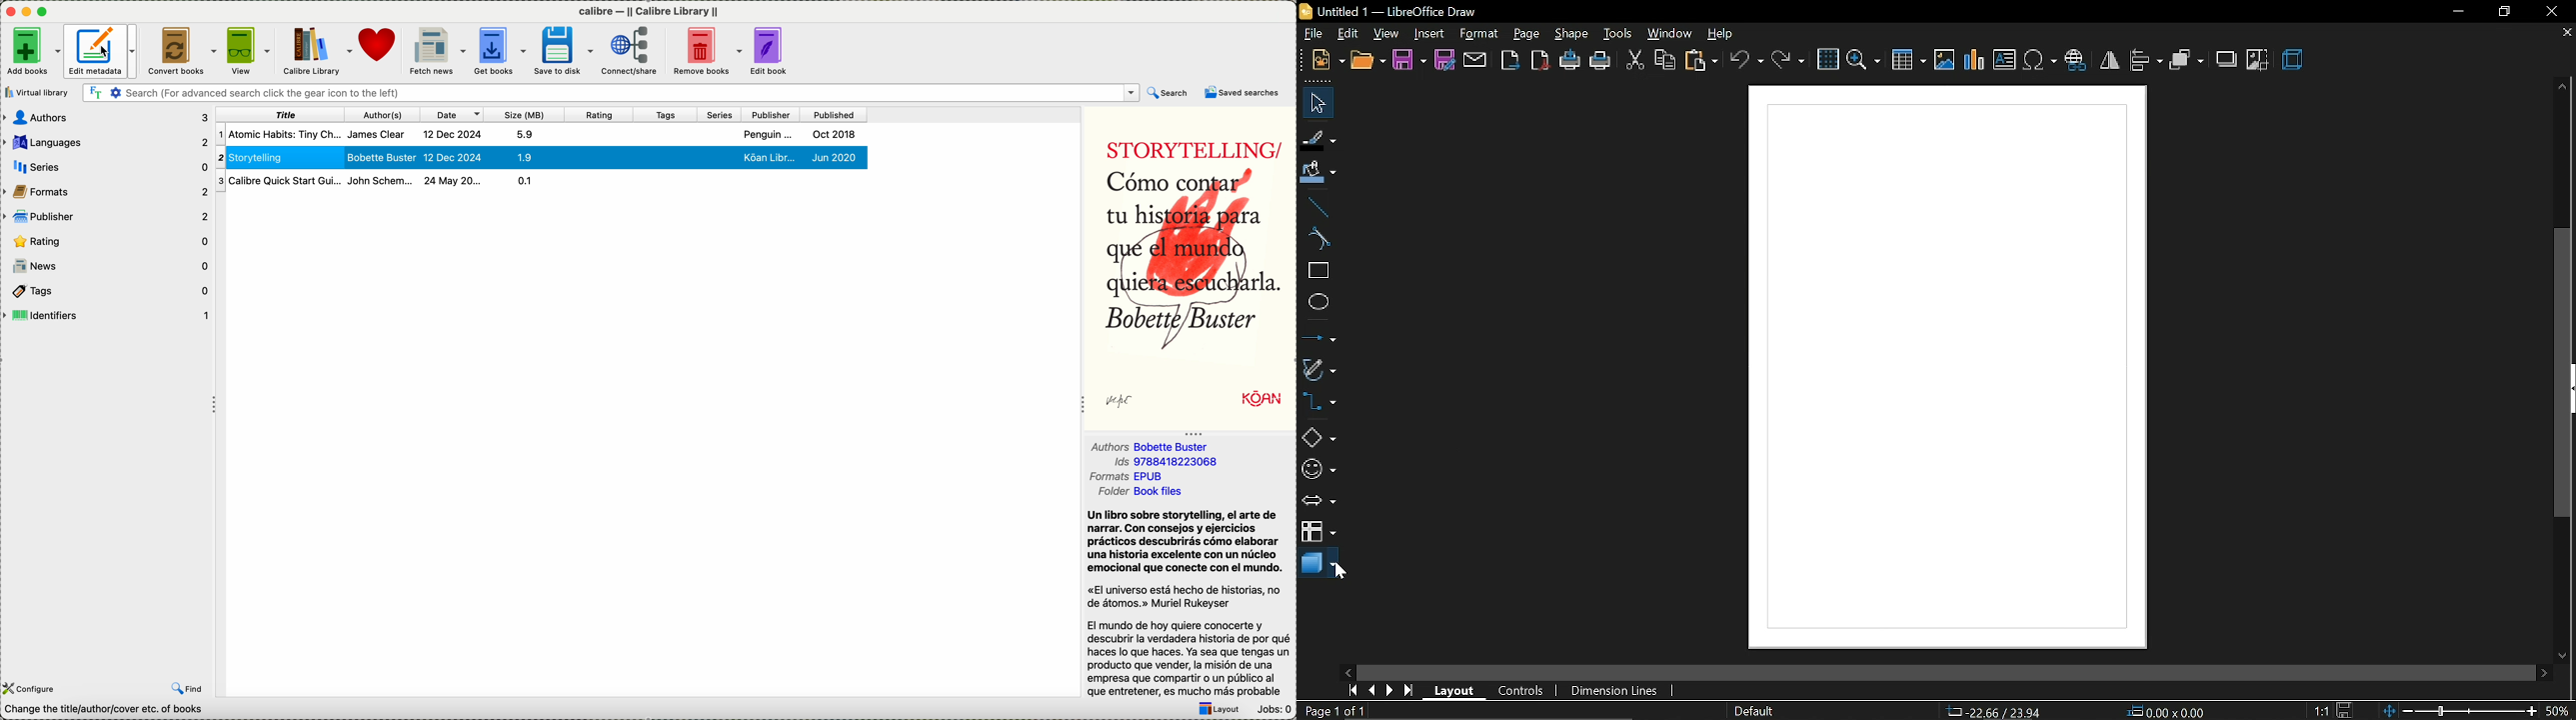  I want to click on Vertical scrollbar, so click(2566, 374).